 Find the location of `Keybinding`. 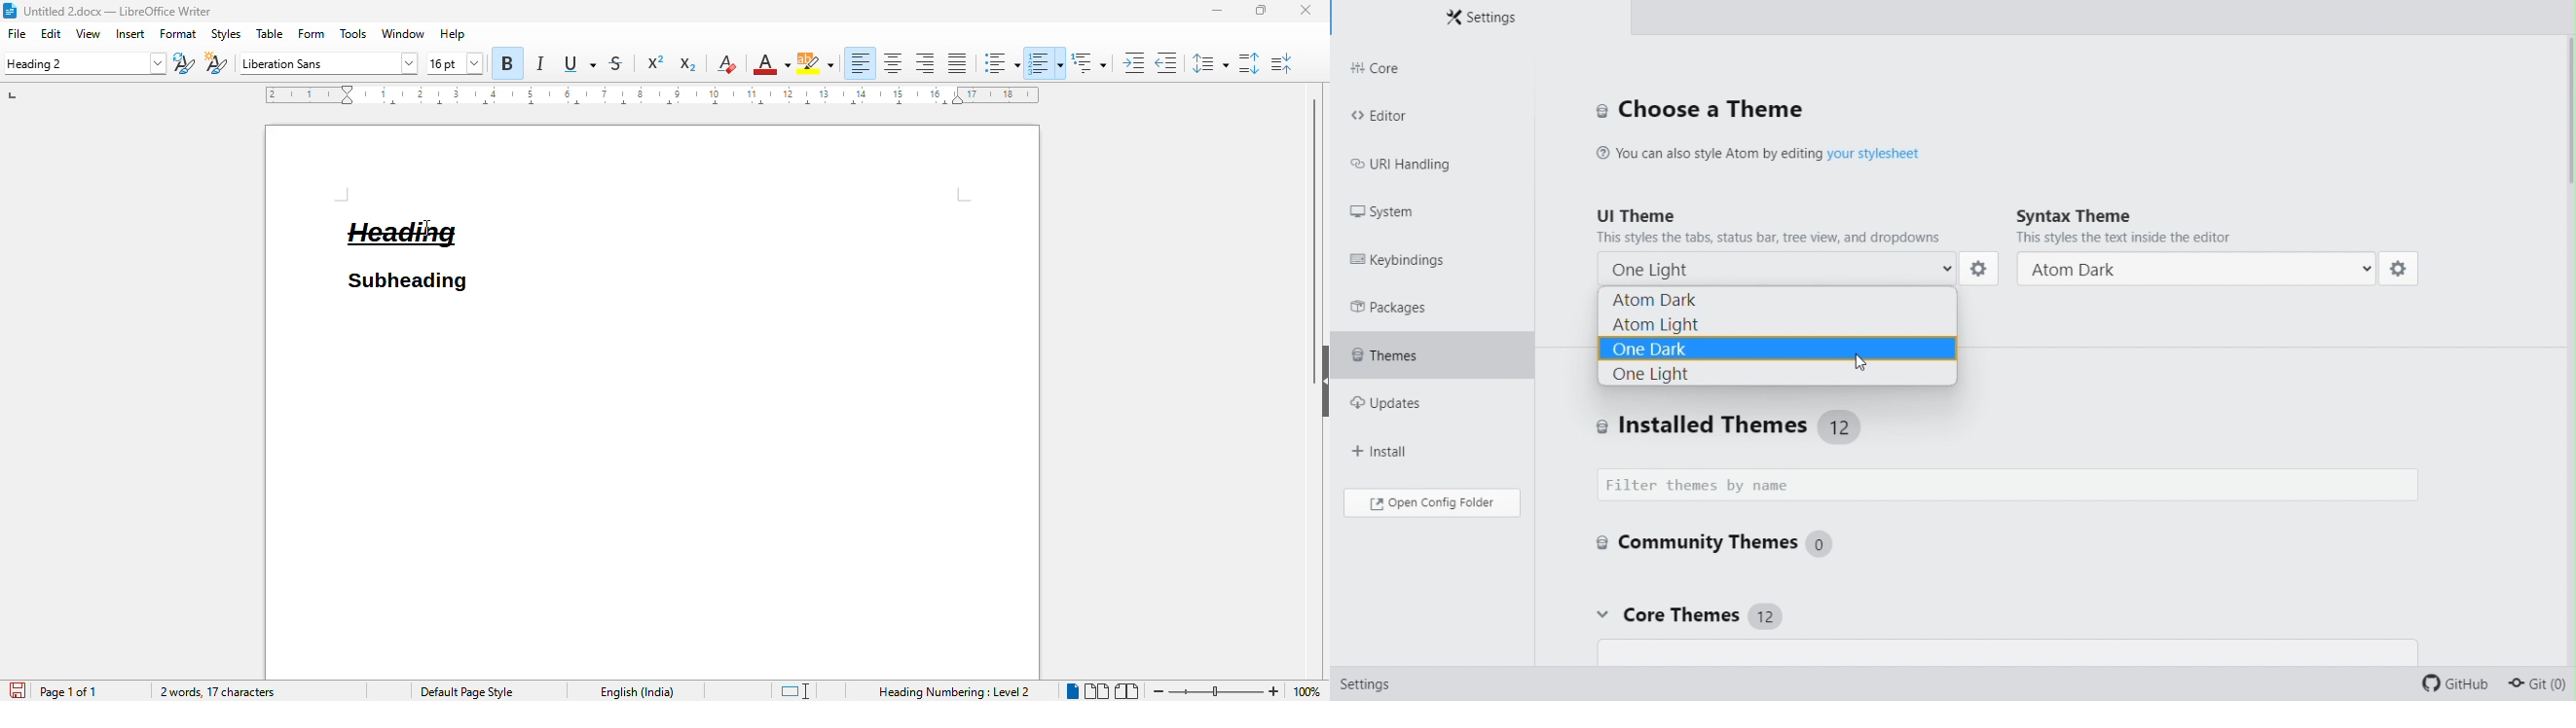

Keybinding is located at coordinates (1407, 259).